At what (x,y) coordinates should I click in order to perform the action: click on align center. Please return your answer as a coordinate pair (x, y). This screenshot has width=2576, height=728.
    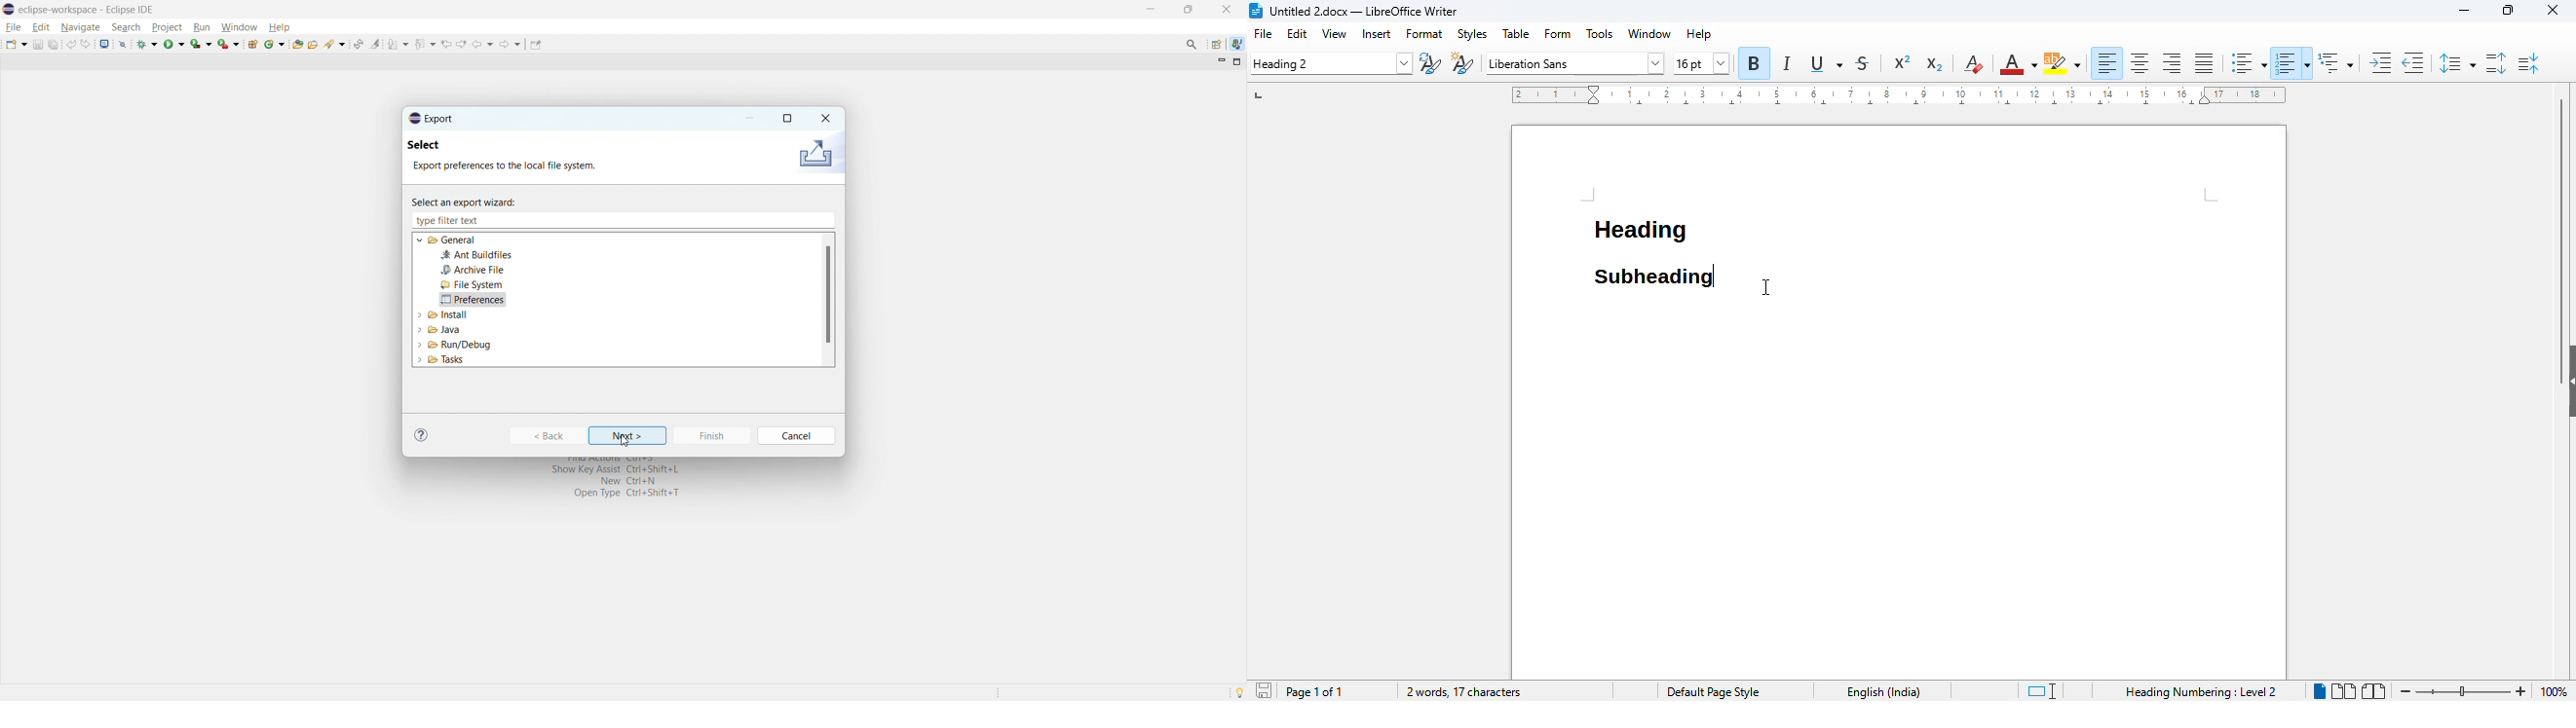
    Looking at the image, I should click on (2140, 63).